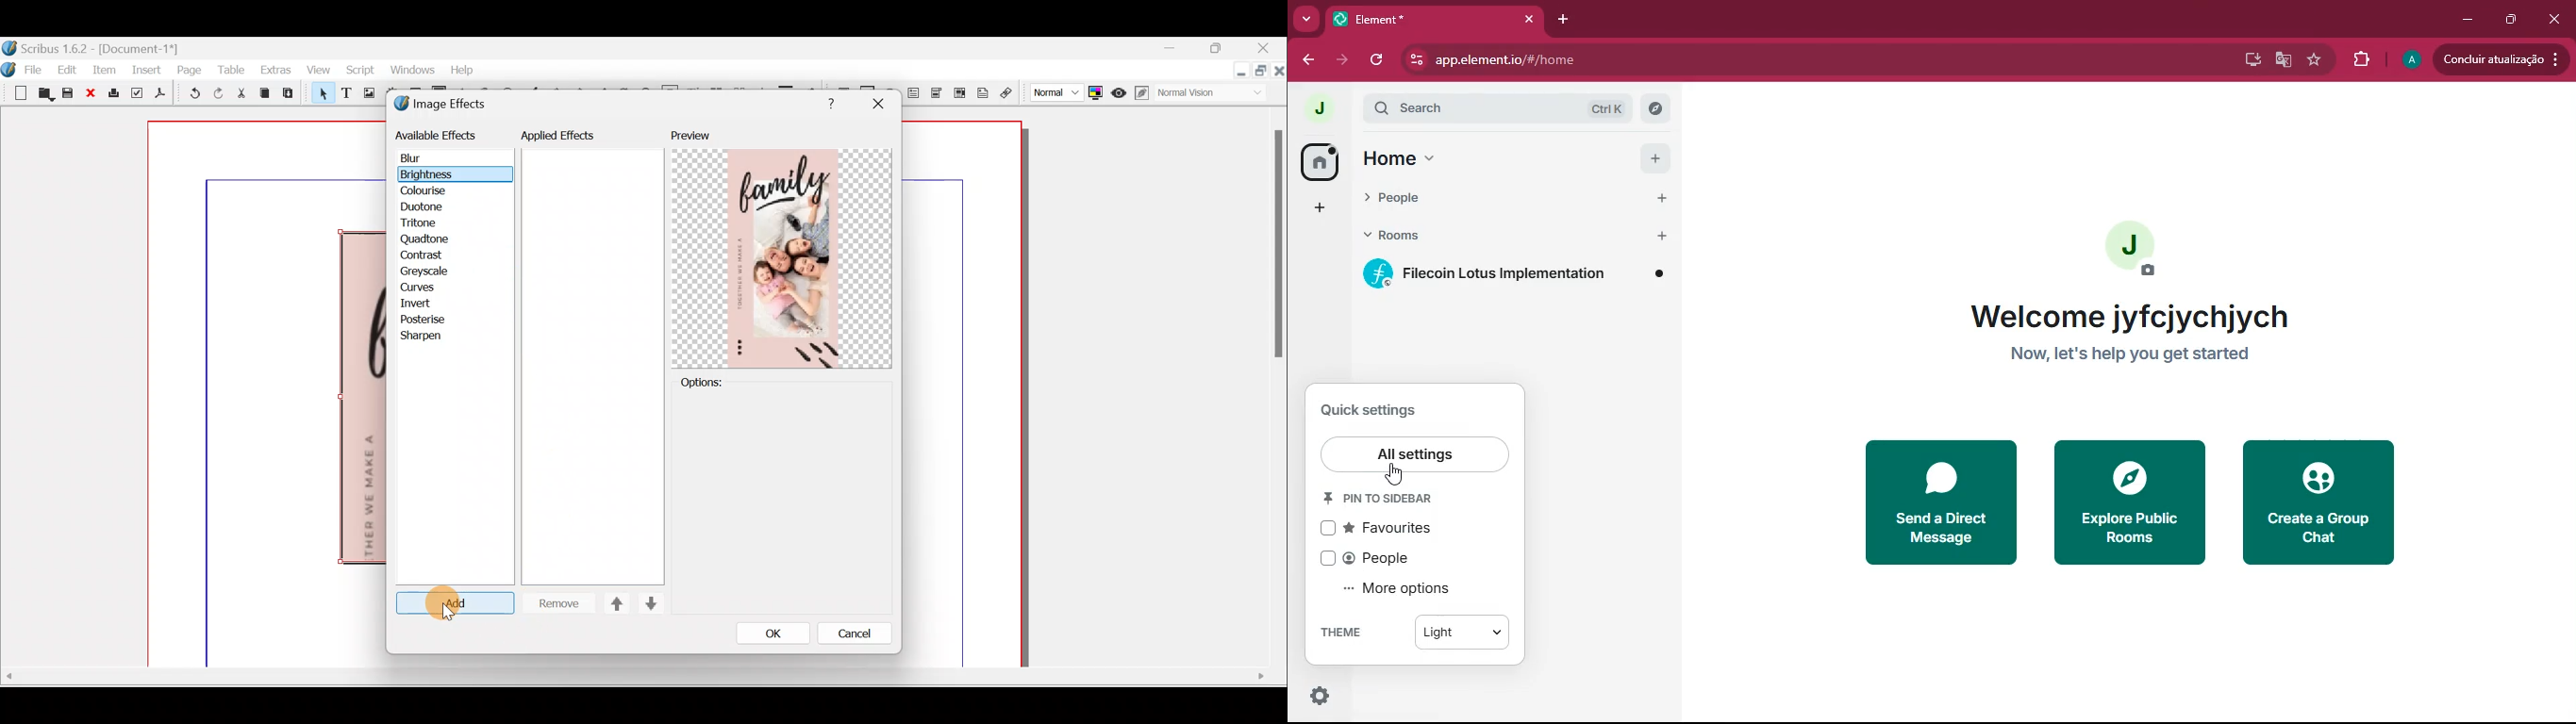  I want to click on Minimise, so click(1240, 72).